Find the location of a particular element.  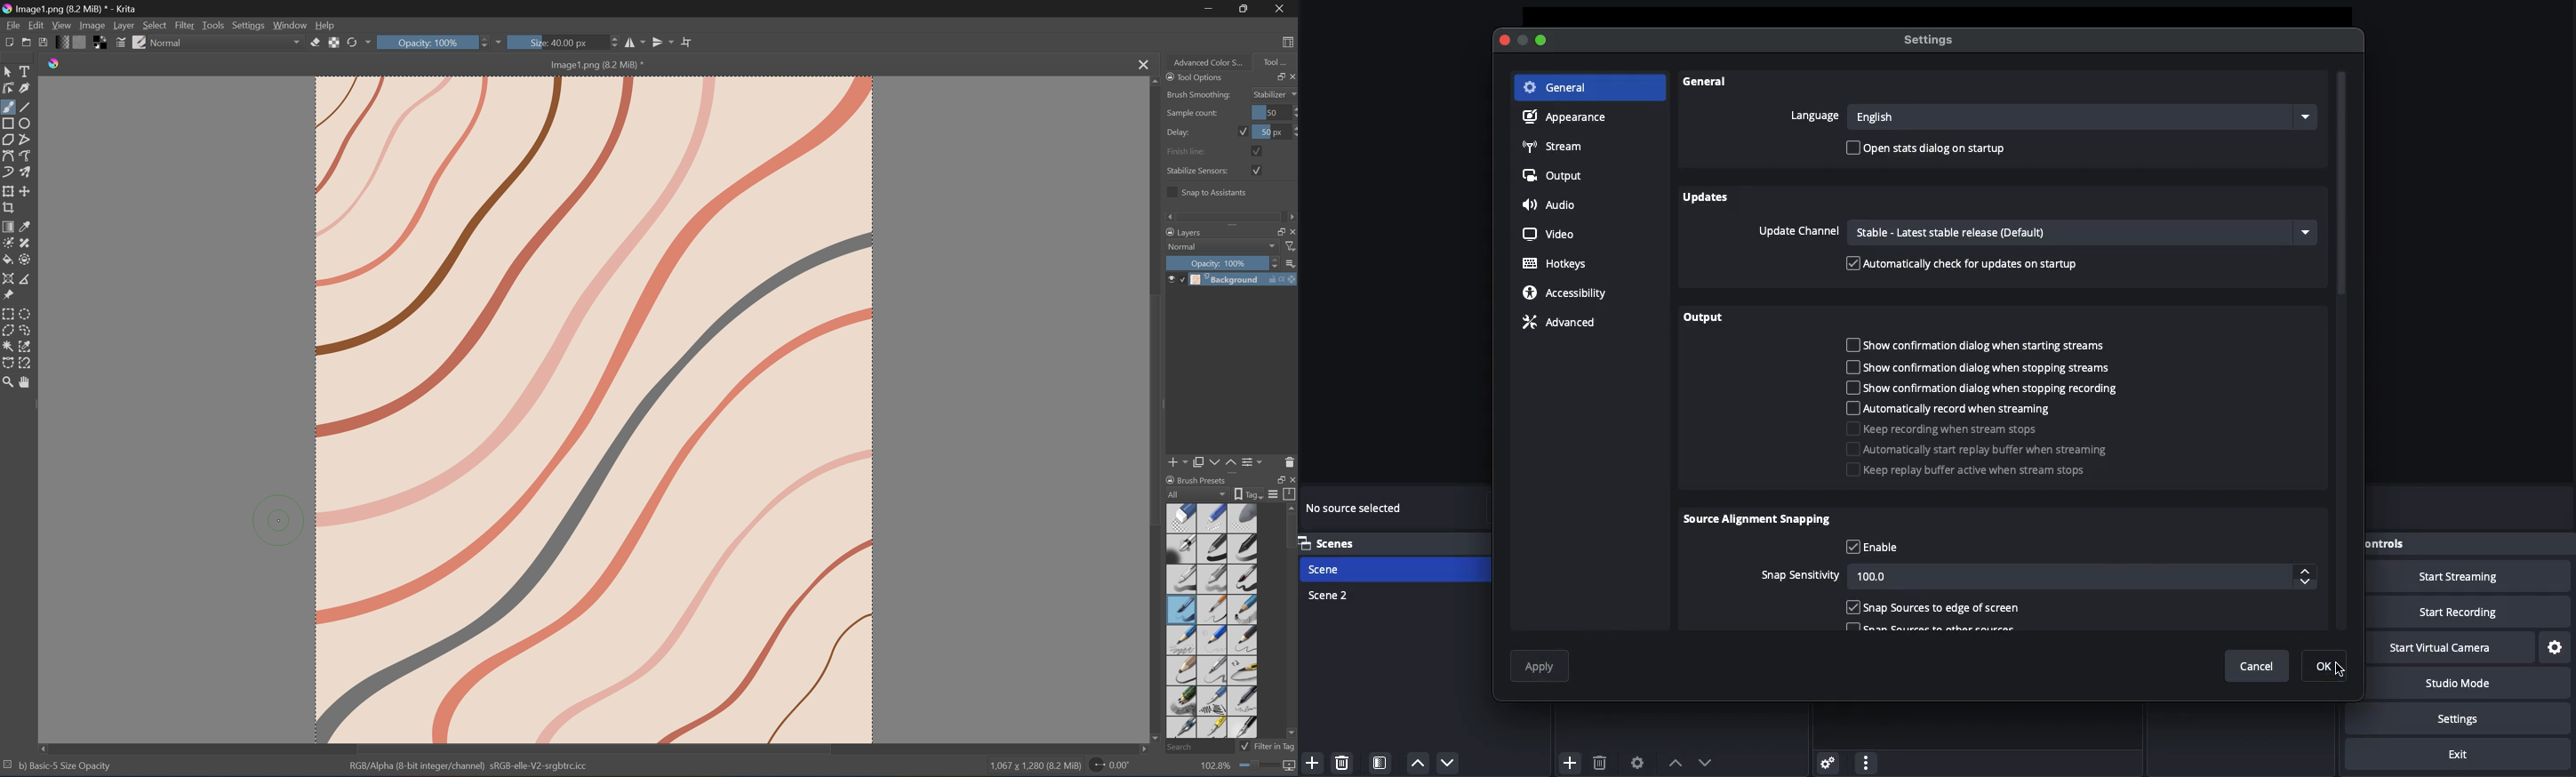

Stream is located at coordinates (1556, 146).